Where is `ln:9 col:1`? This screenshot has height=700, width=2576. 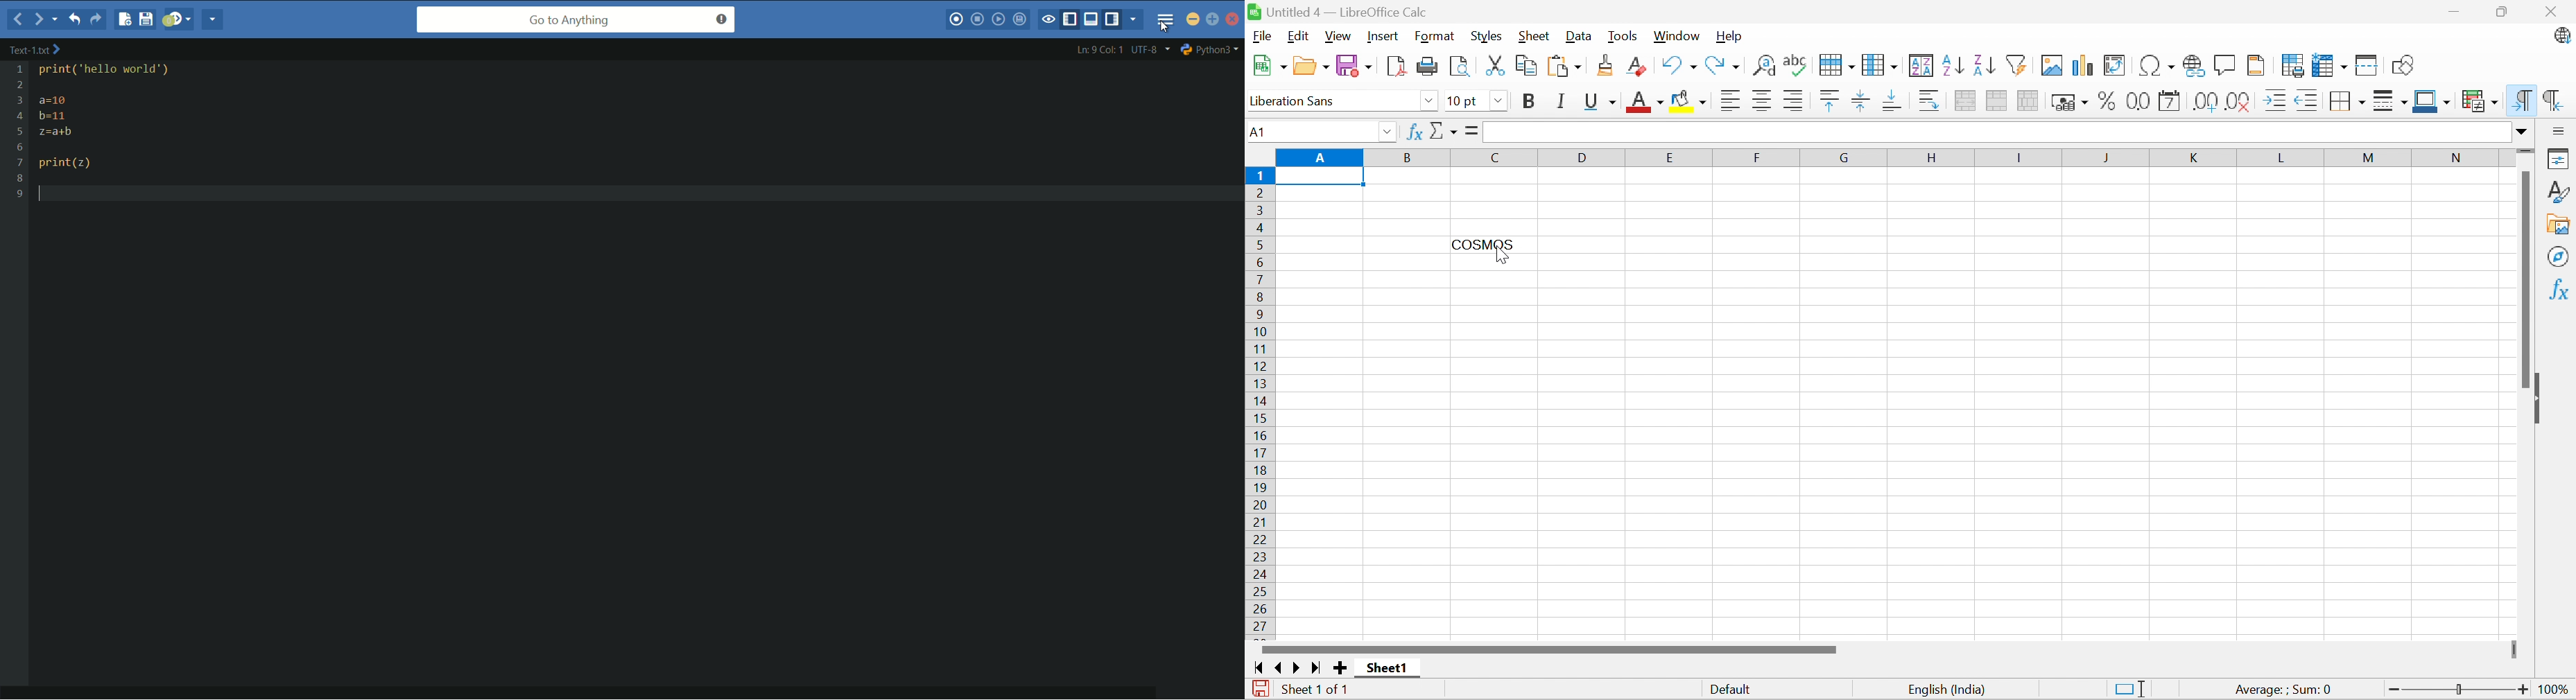 ln:9 col:1 is located at coordinates (1099, 50).